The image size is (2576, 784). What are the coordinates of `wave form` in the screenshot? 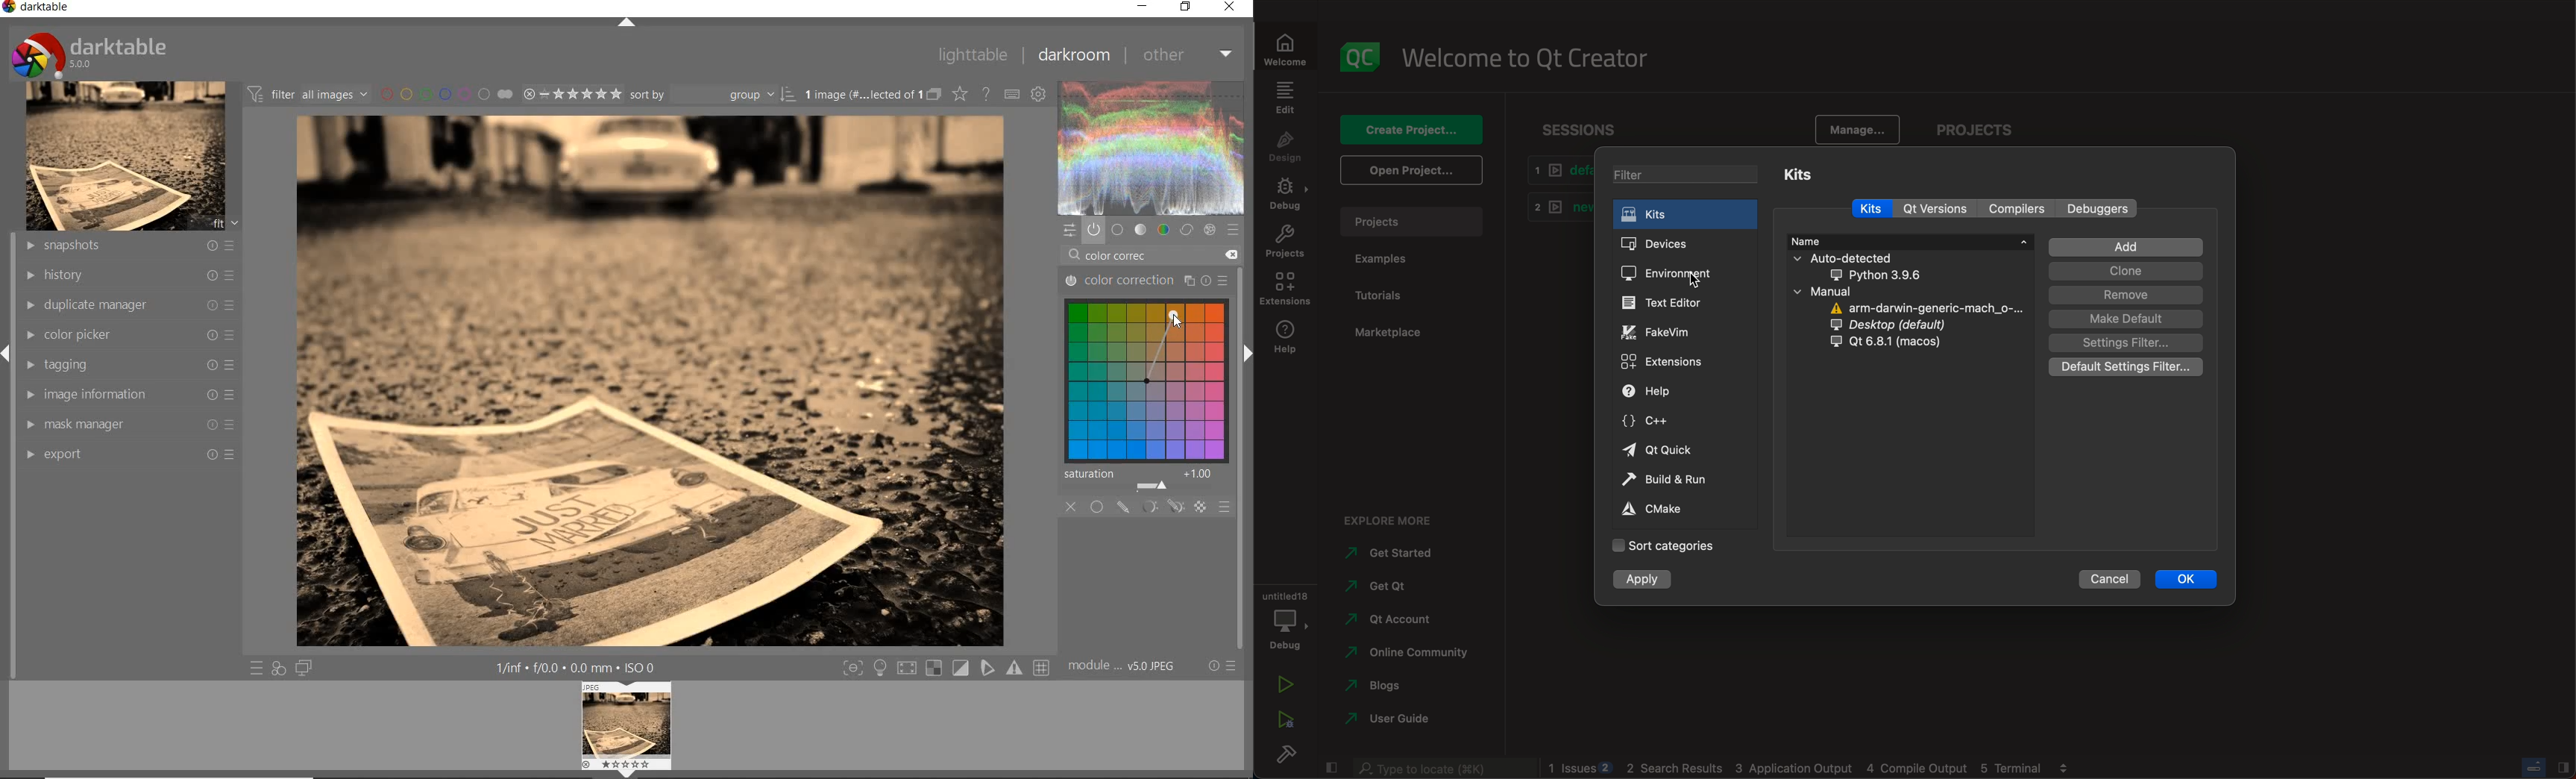 It's located at (1152, 150).